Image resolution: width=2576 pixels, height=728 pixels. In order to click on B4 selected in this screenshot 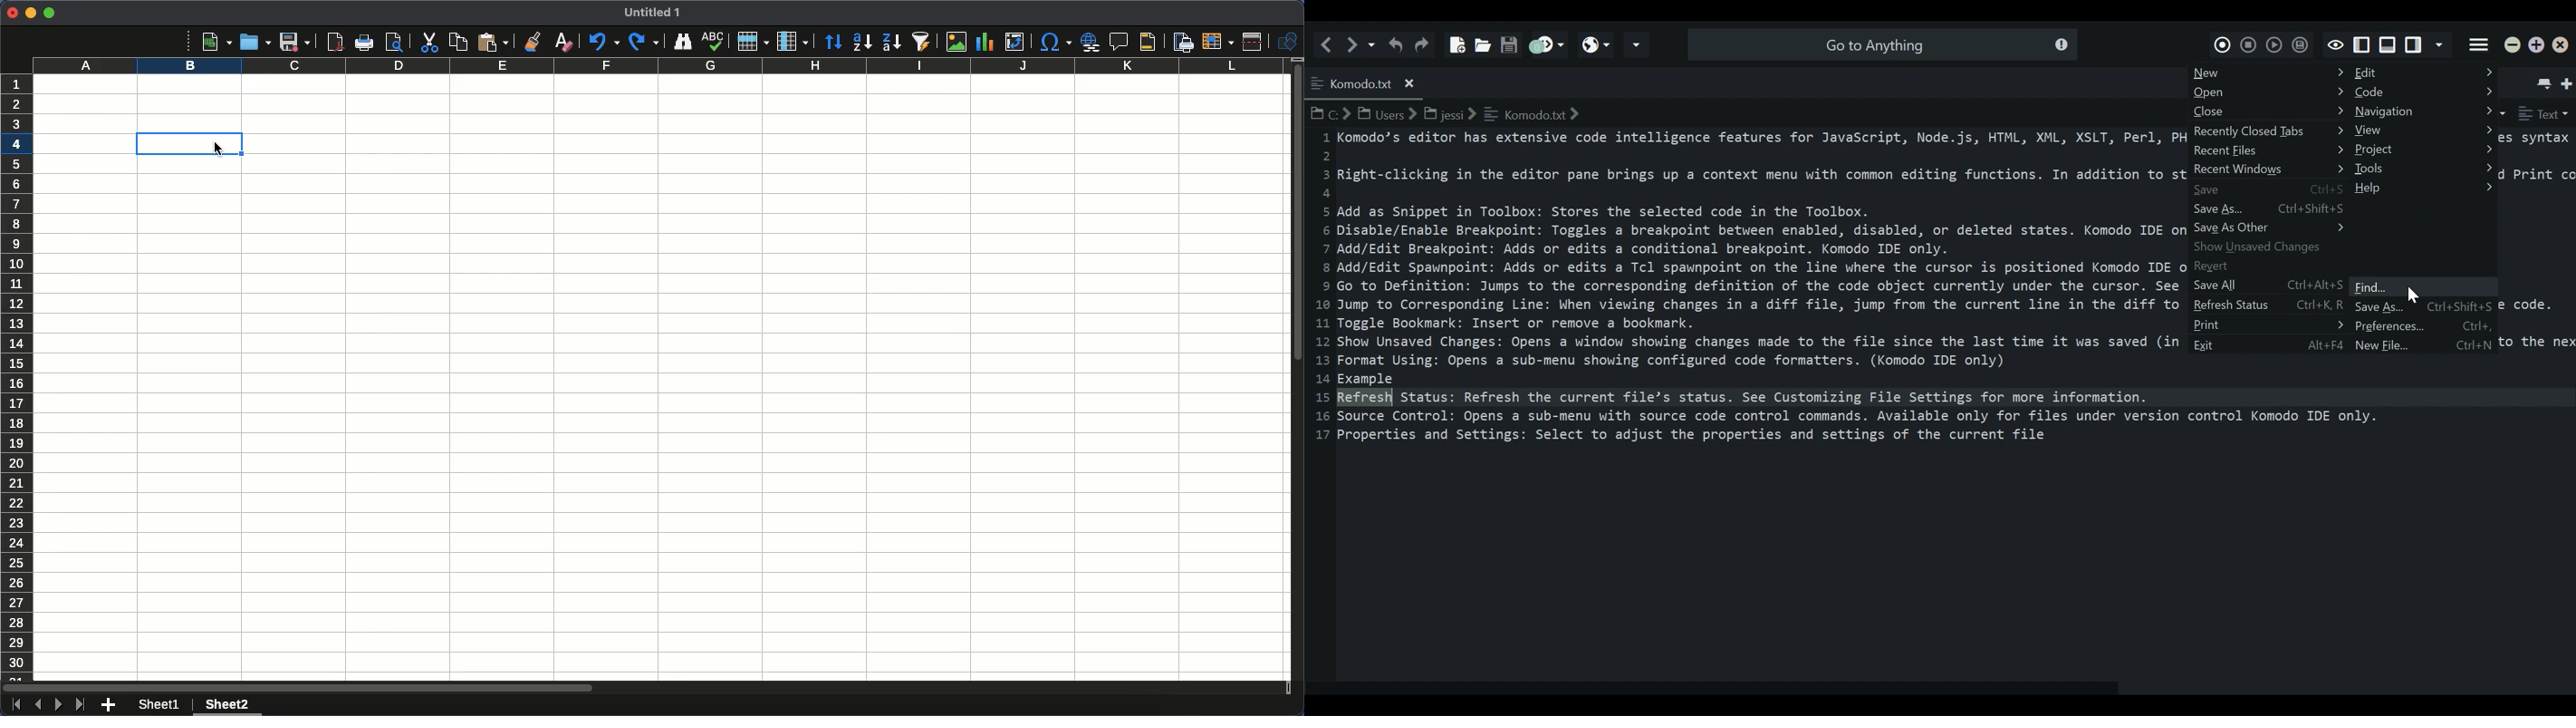, I will do `click(189, 144)`.